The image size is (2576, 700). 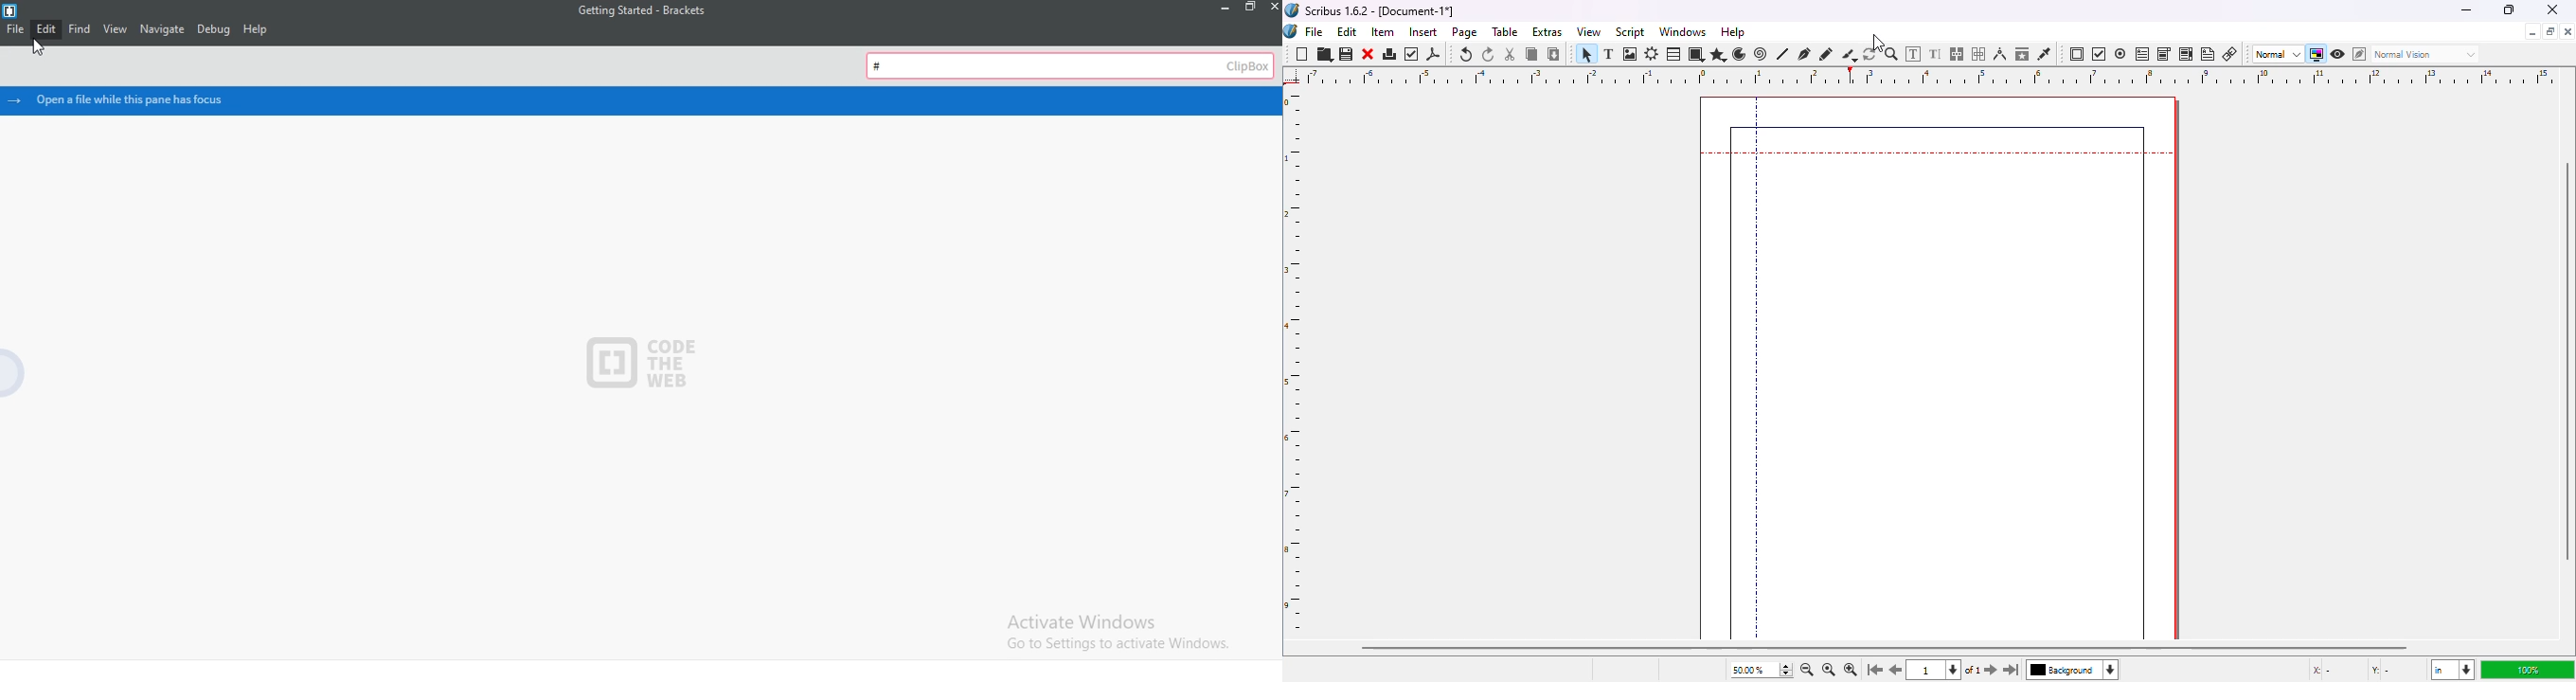 I want to click on link annotation, so click(x=2230, y=54).